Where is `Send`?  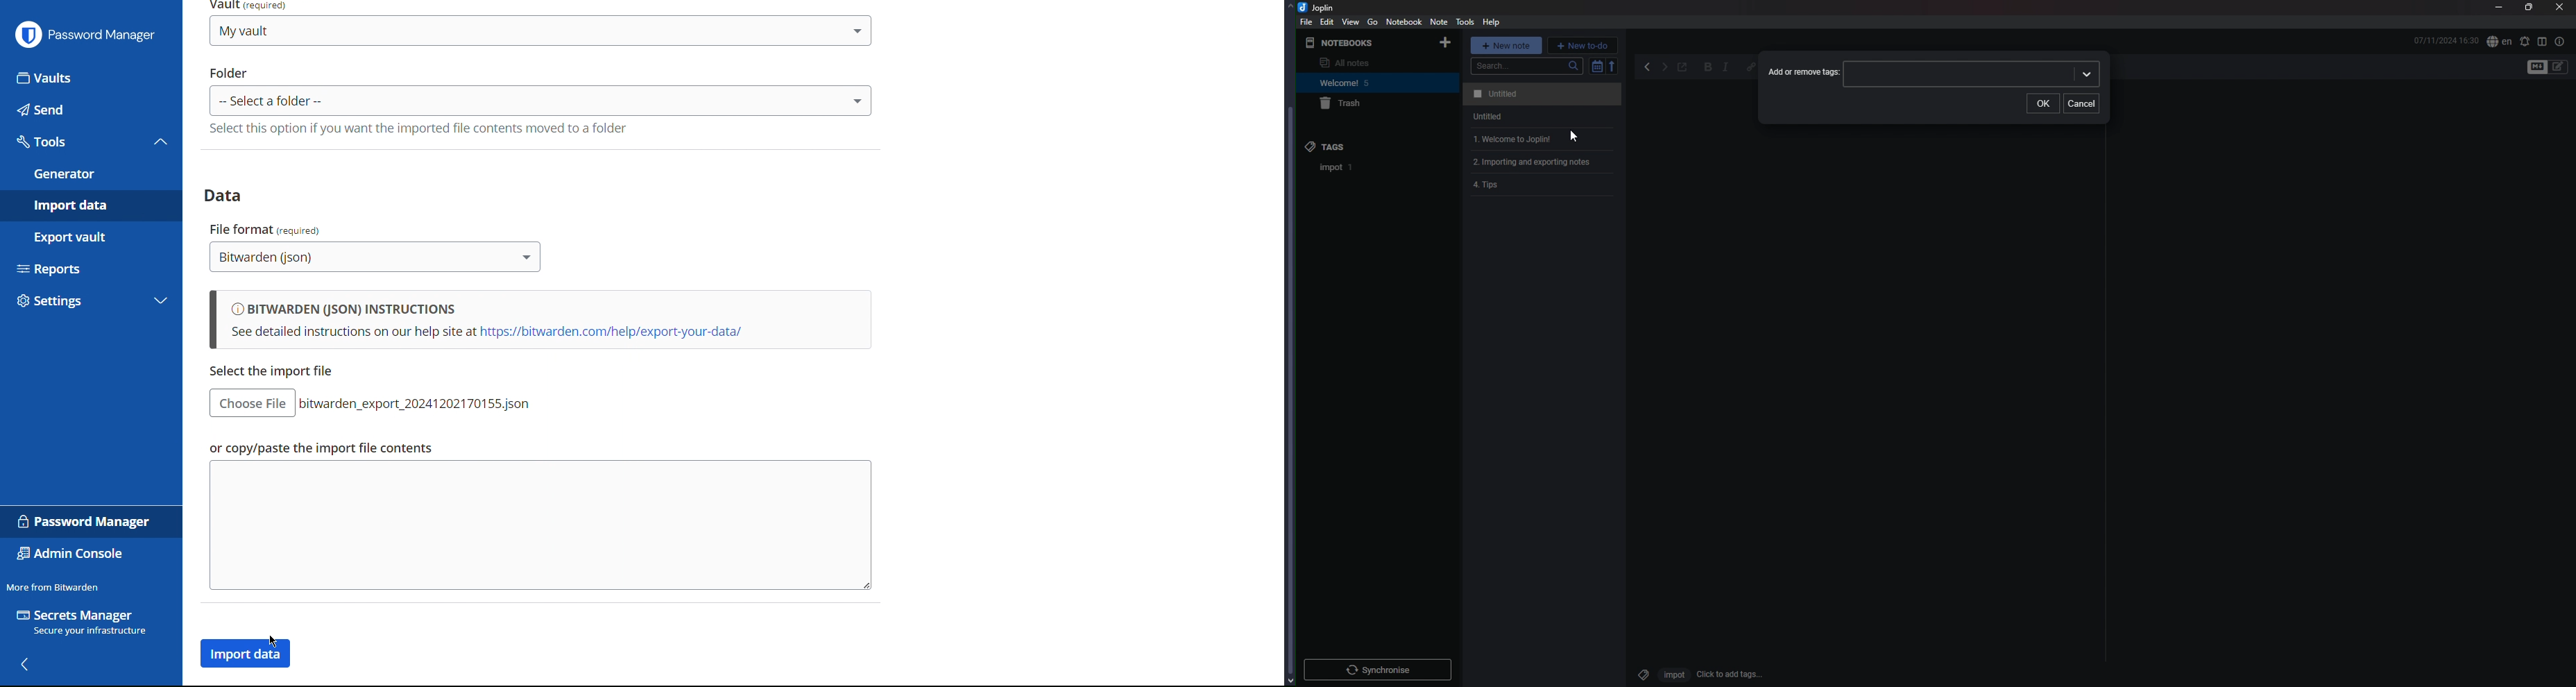 Send is located at coordinates (89, 110).